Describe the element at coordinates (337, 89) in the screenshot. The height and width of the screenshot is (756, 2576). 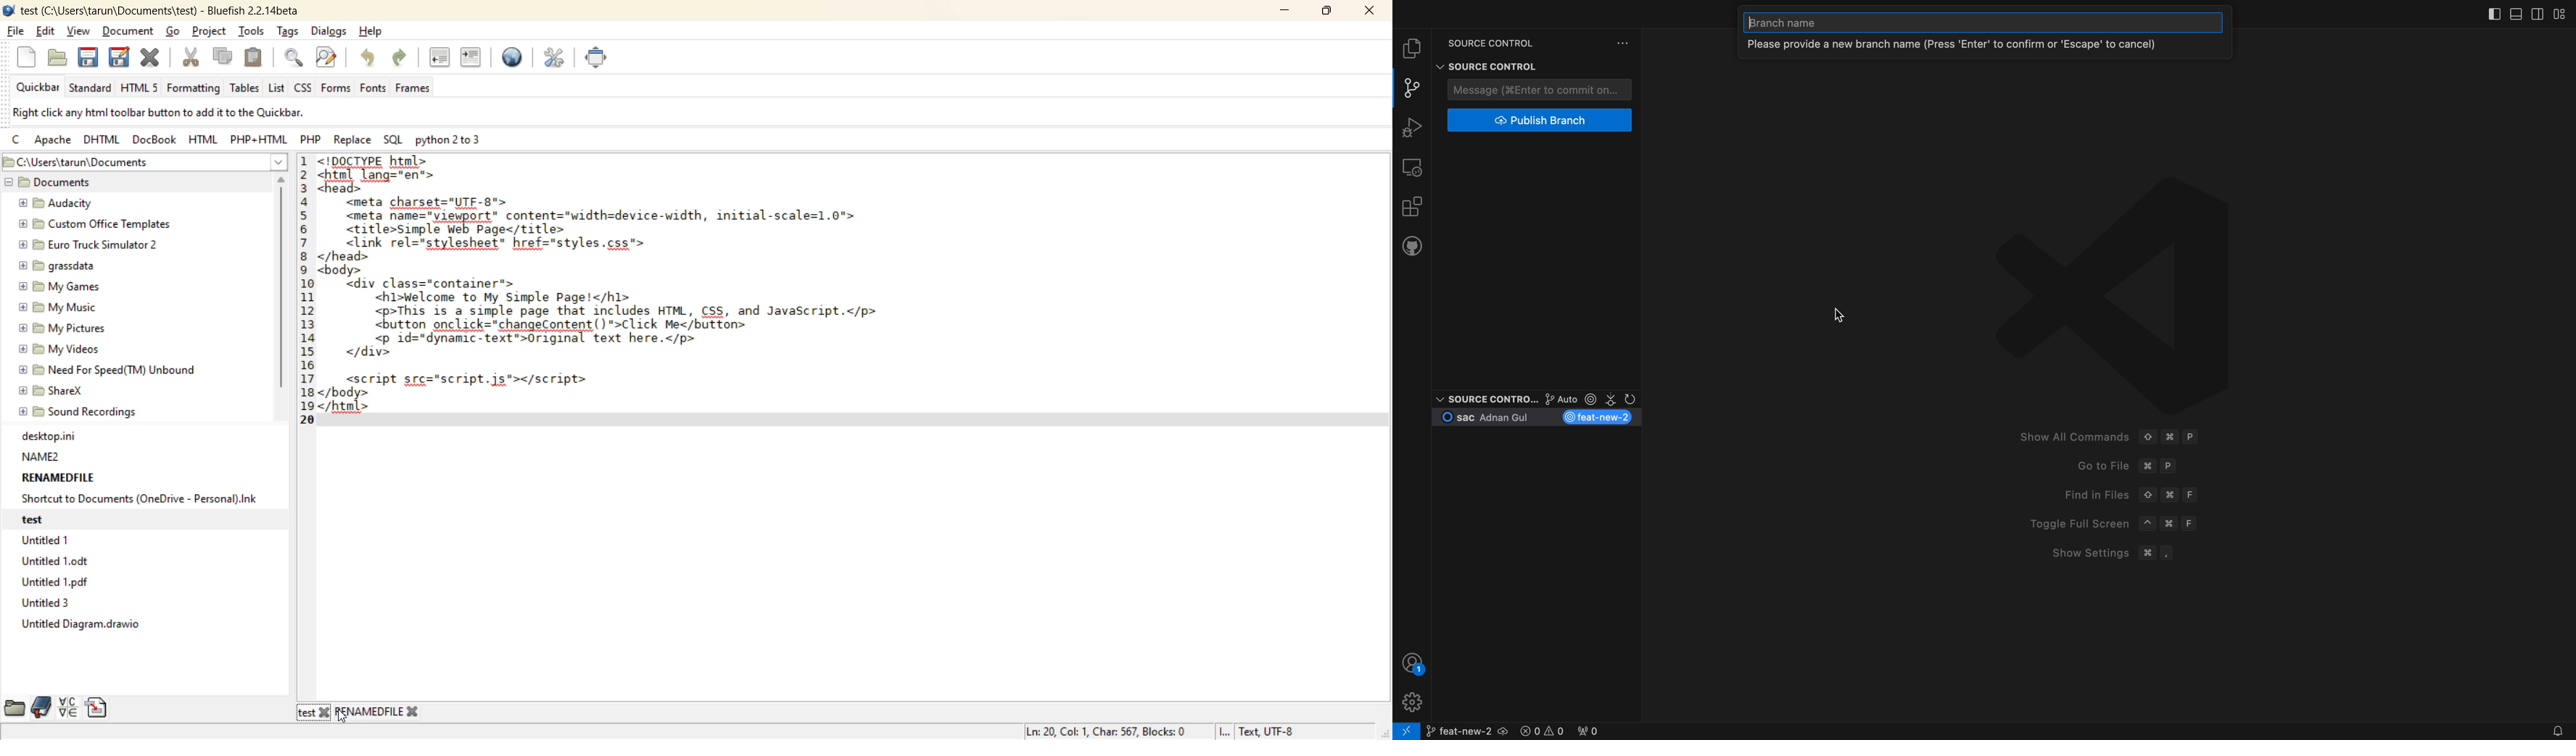
I see `forms` at that location.